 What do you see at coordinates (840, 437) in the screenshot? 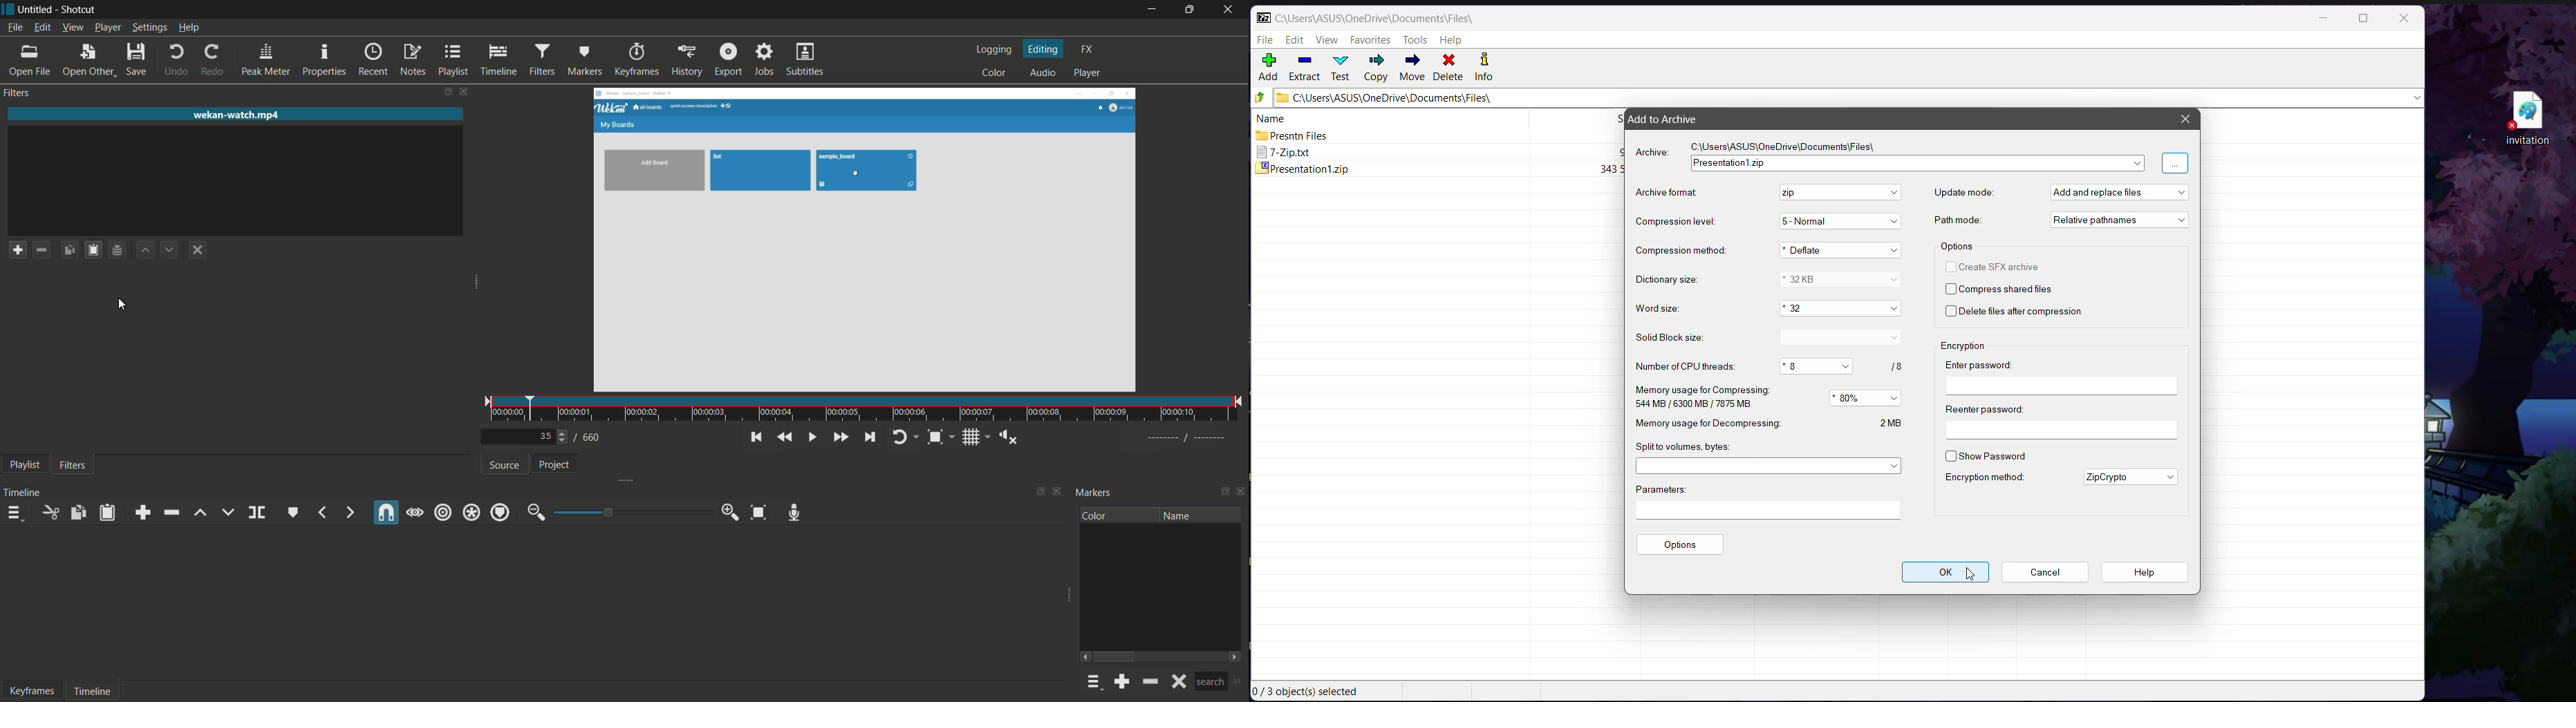
I see `quickly play forward` at bounding box center [840, 437].